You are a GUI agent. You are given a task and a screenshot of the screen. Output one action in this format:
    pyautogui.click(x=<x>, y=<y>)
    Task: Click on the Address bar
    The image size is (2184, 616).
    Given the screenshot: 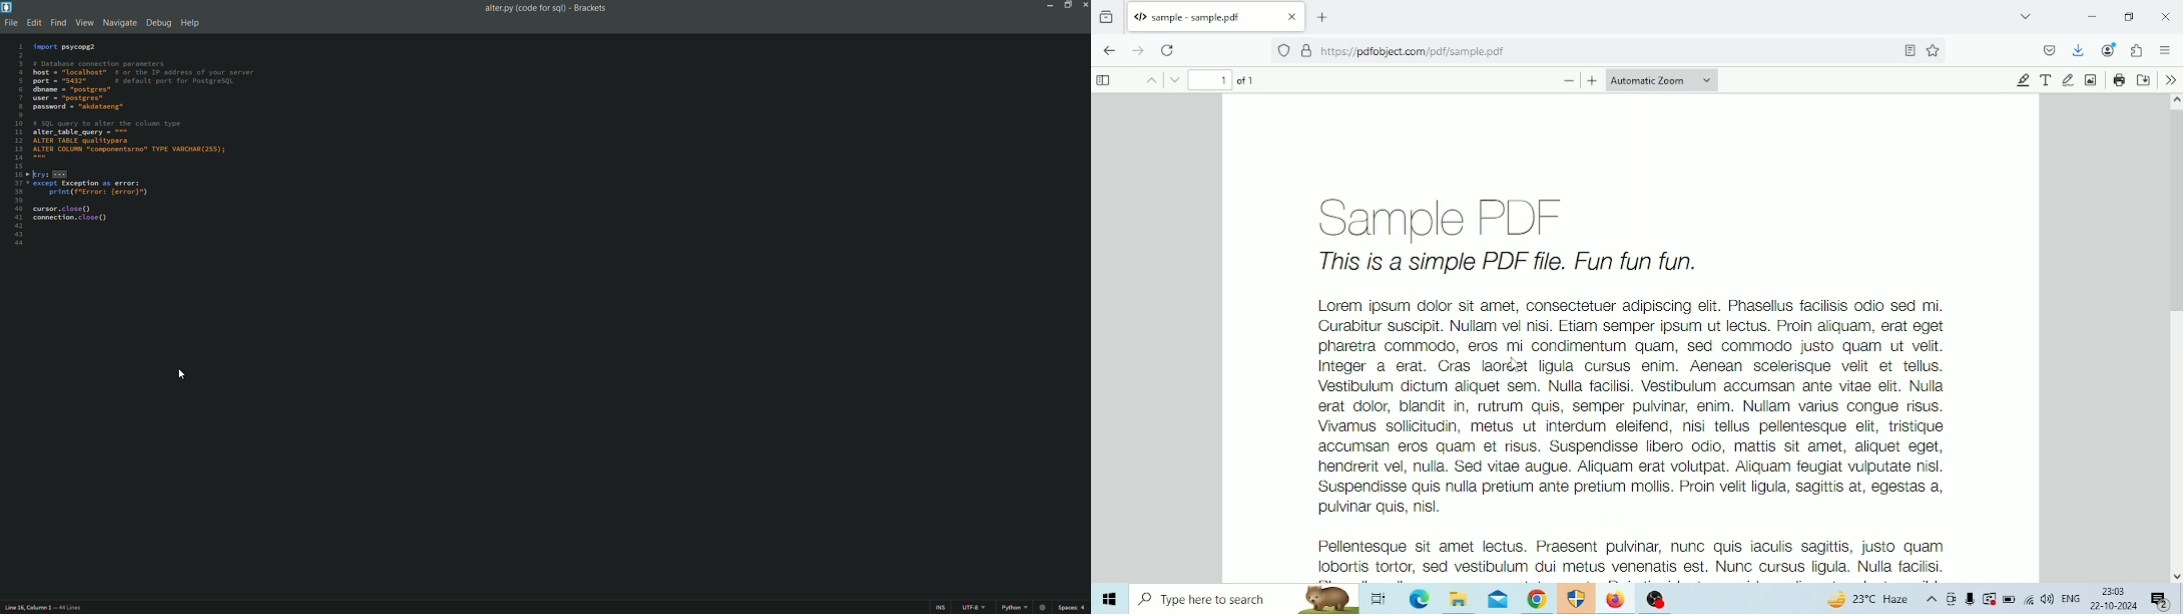 What is the action you would take?
    pyautogui.click(x=1592, y=51)
    